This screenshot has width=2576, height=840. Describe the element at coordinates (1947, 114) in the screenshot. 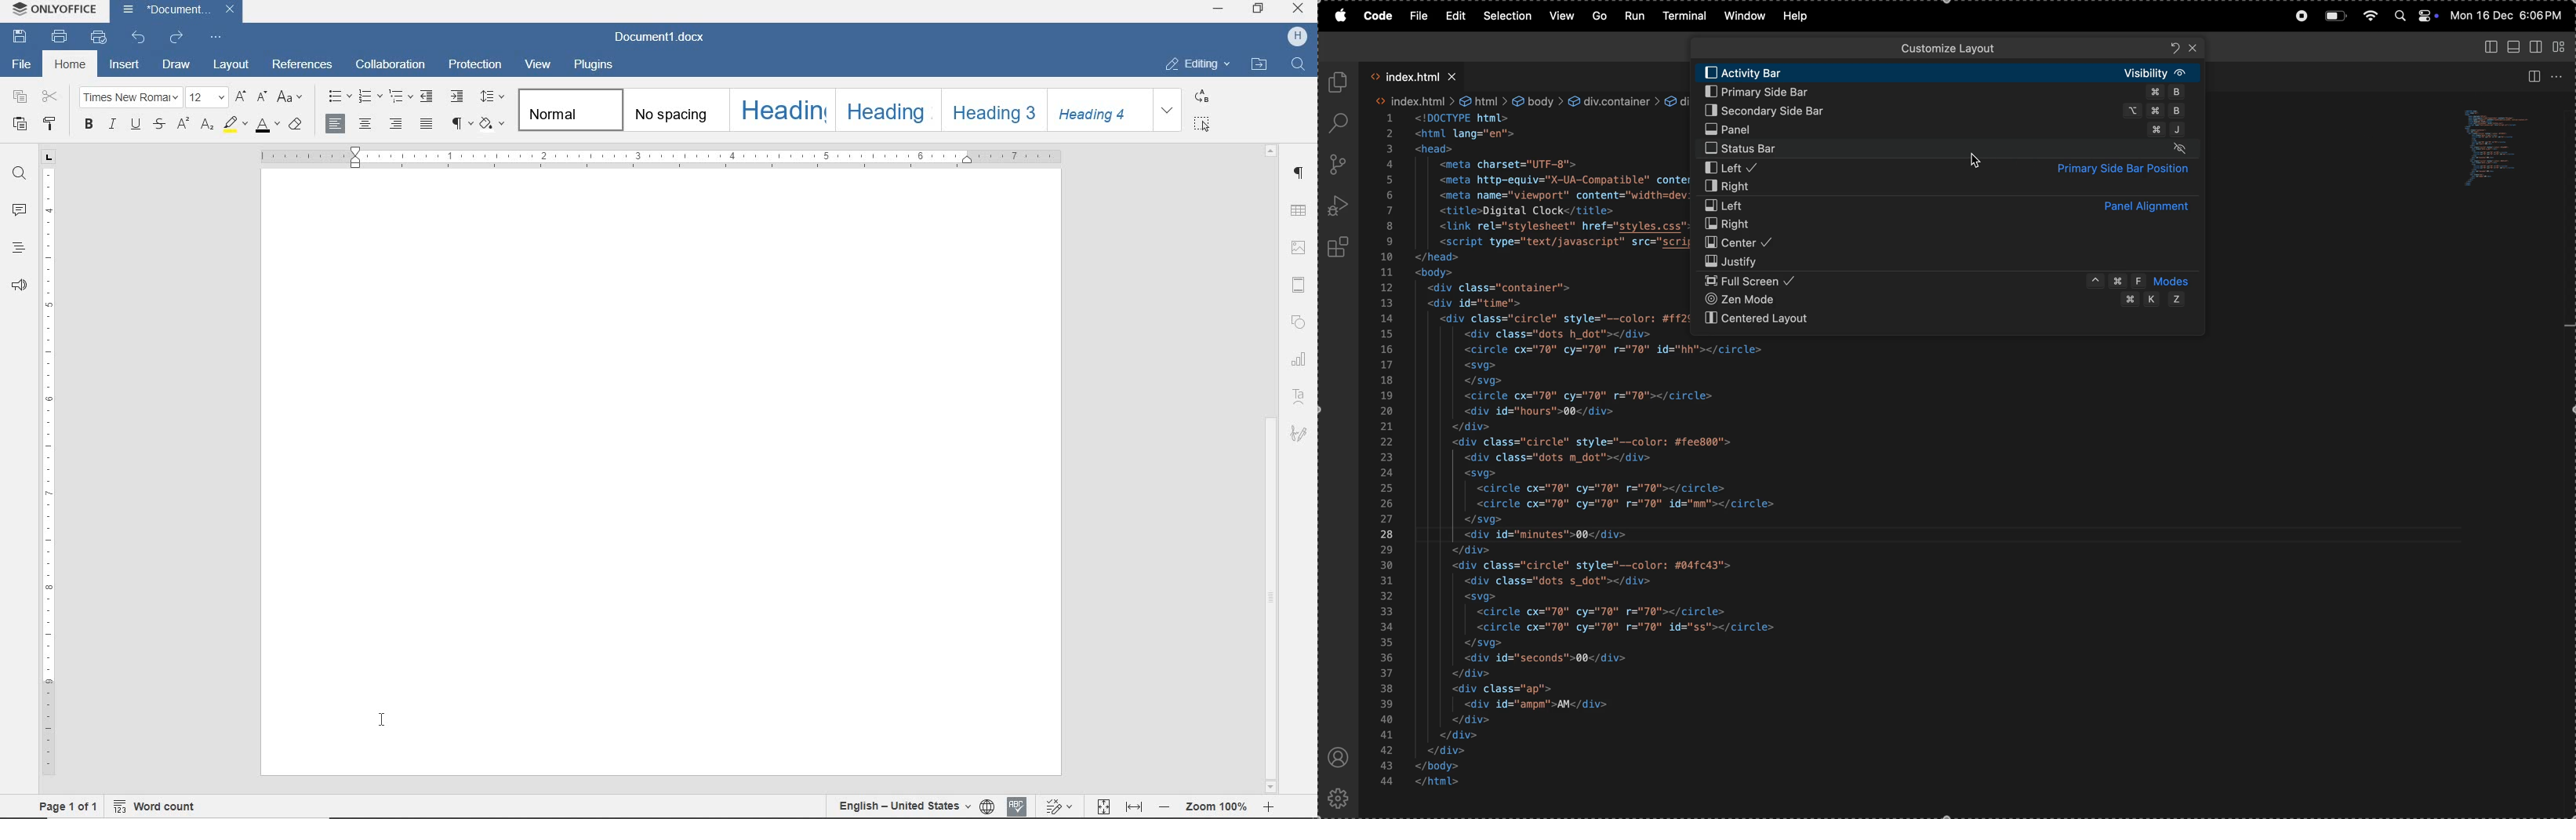

I see `secondary side bar` at that location.